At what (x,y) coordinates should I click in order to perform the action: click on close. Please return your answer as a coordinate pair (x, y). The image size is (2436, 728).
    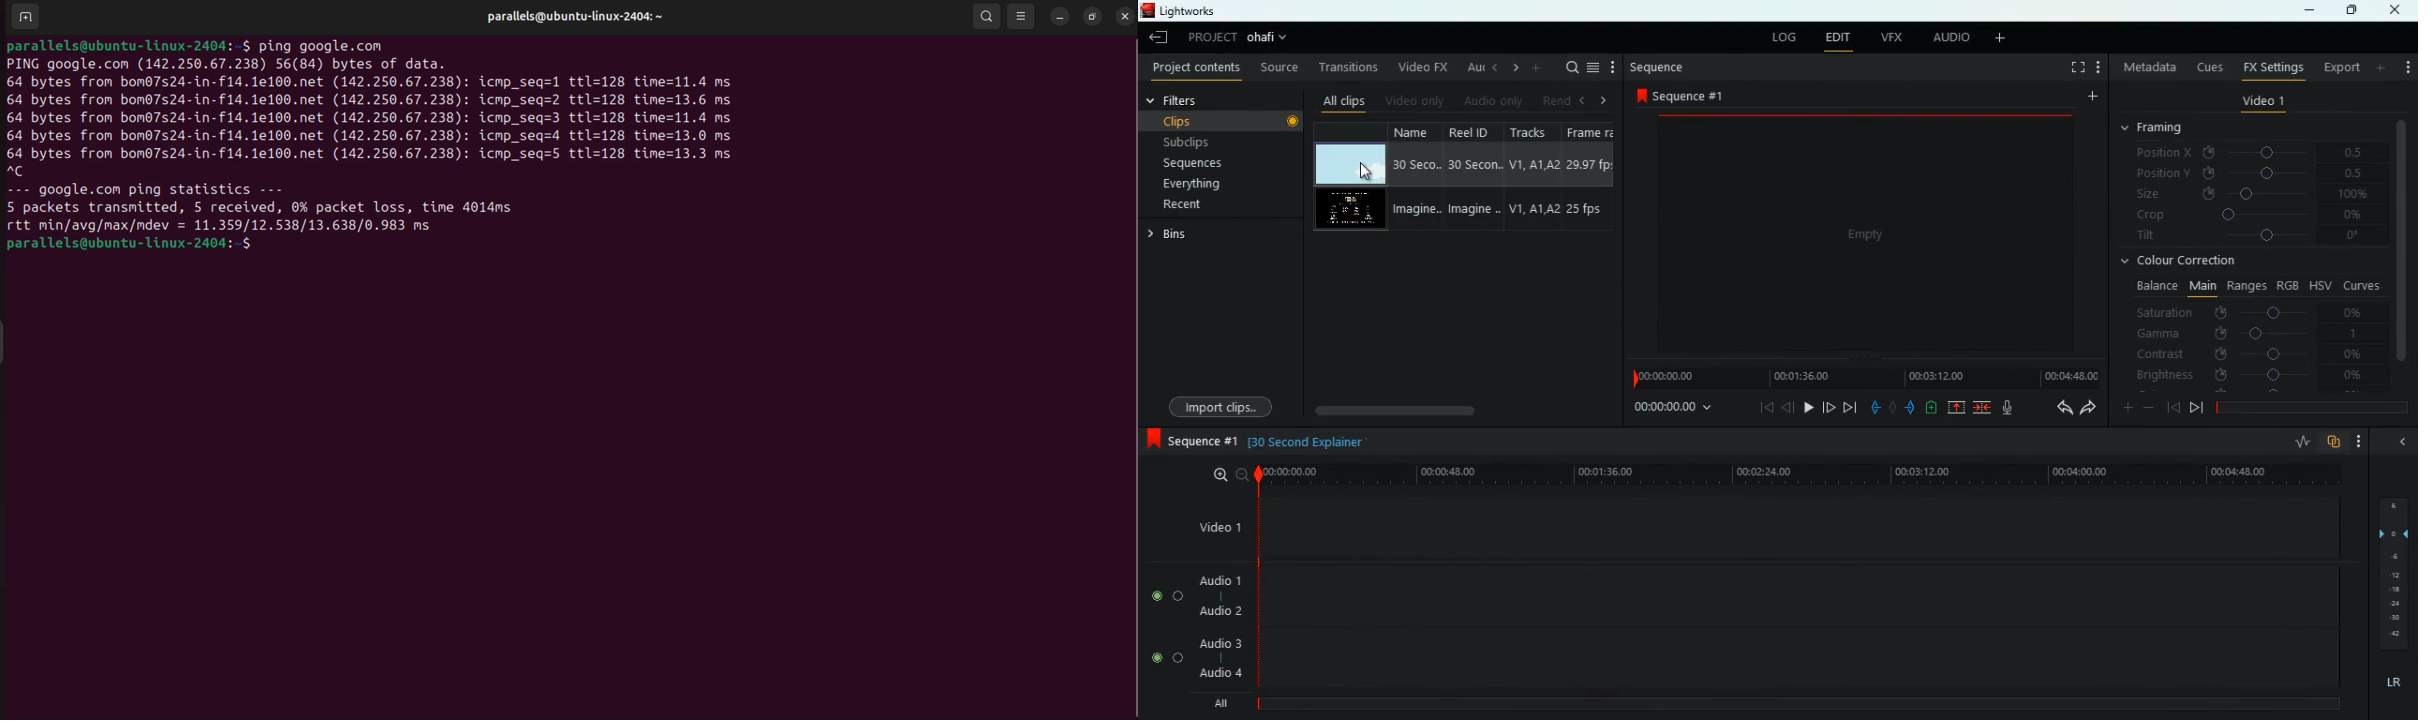
    Looking at the image, I should click on (2399, 443).